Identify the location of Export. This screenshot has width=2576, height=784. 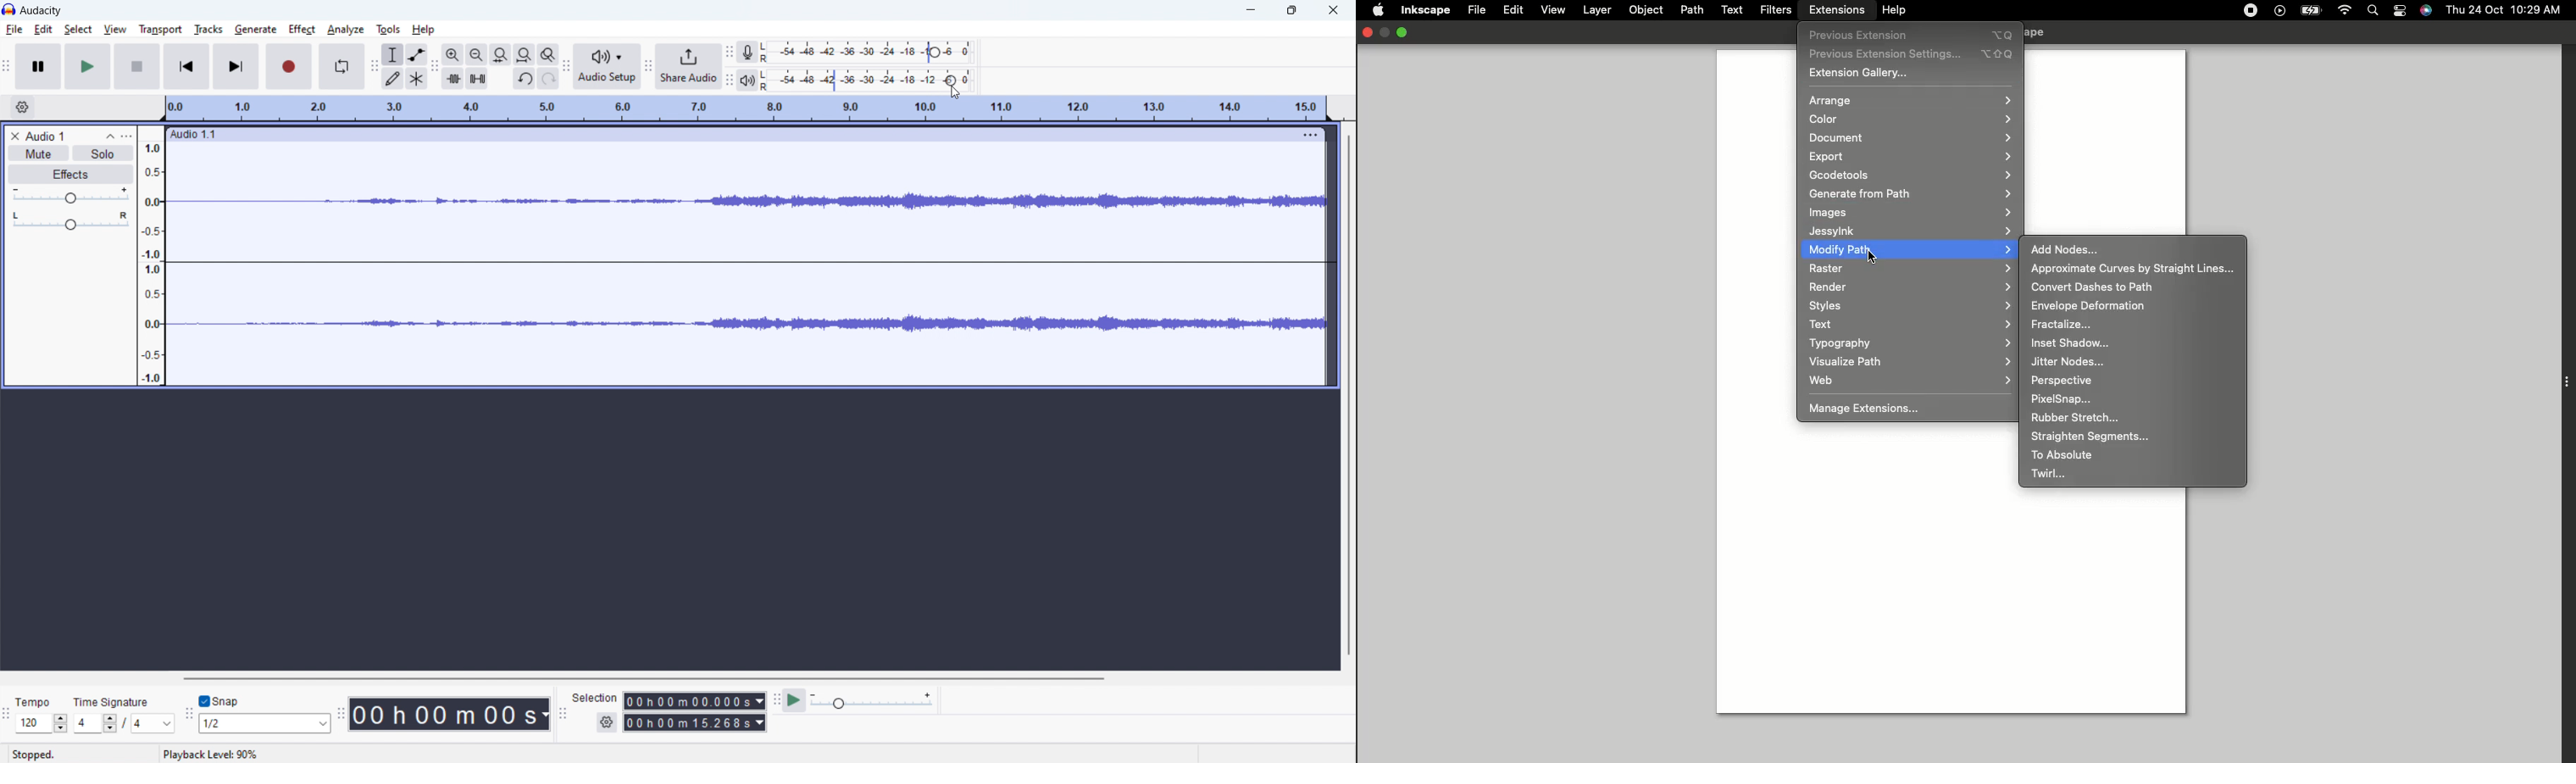
(1912, 156).